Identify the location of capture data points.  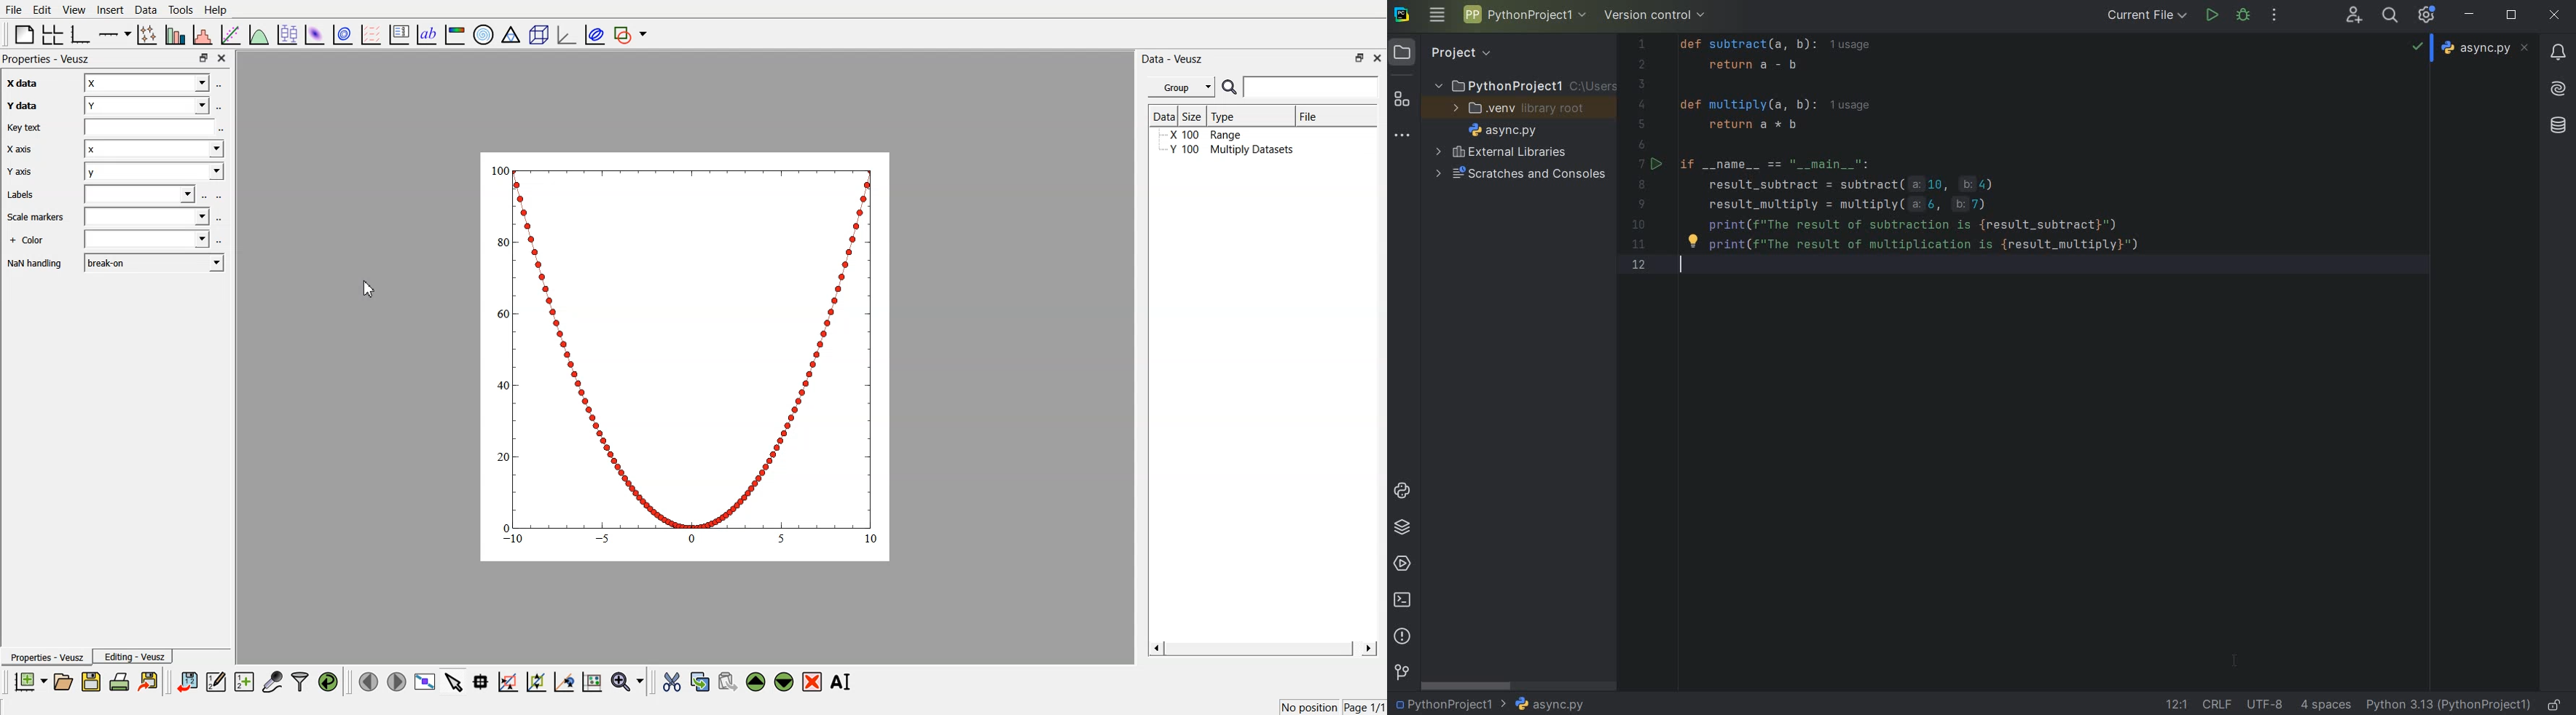
(273, 682).